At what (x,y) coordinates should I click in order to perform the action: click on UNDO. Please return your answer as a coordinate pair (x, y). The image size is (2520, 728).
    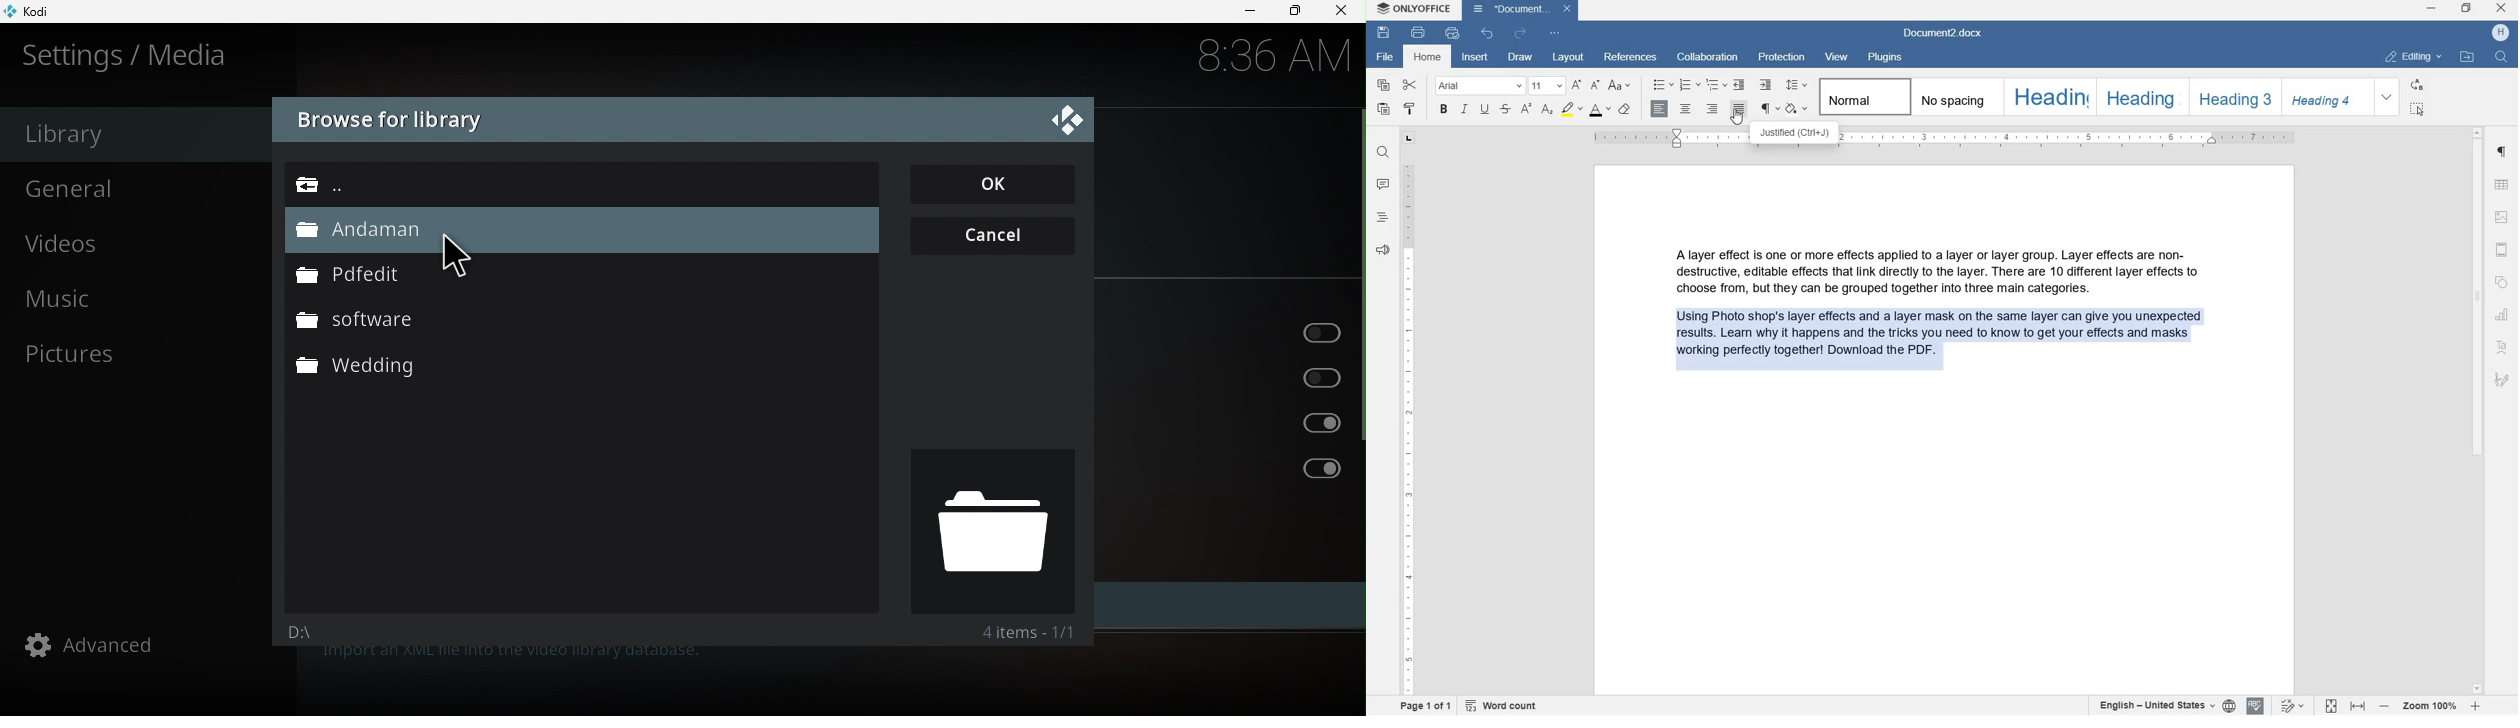
    Looking at the image, I should click on (1488, 35).